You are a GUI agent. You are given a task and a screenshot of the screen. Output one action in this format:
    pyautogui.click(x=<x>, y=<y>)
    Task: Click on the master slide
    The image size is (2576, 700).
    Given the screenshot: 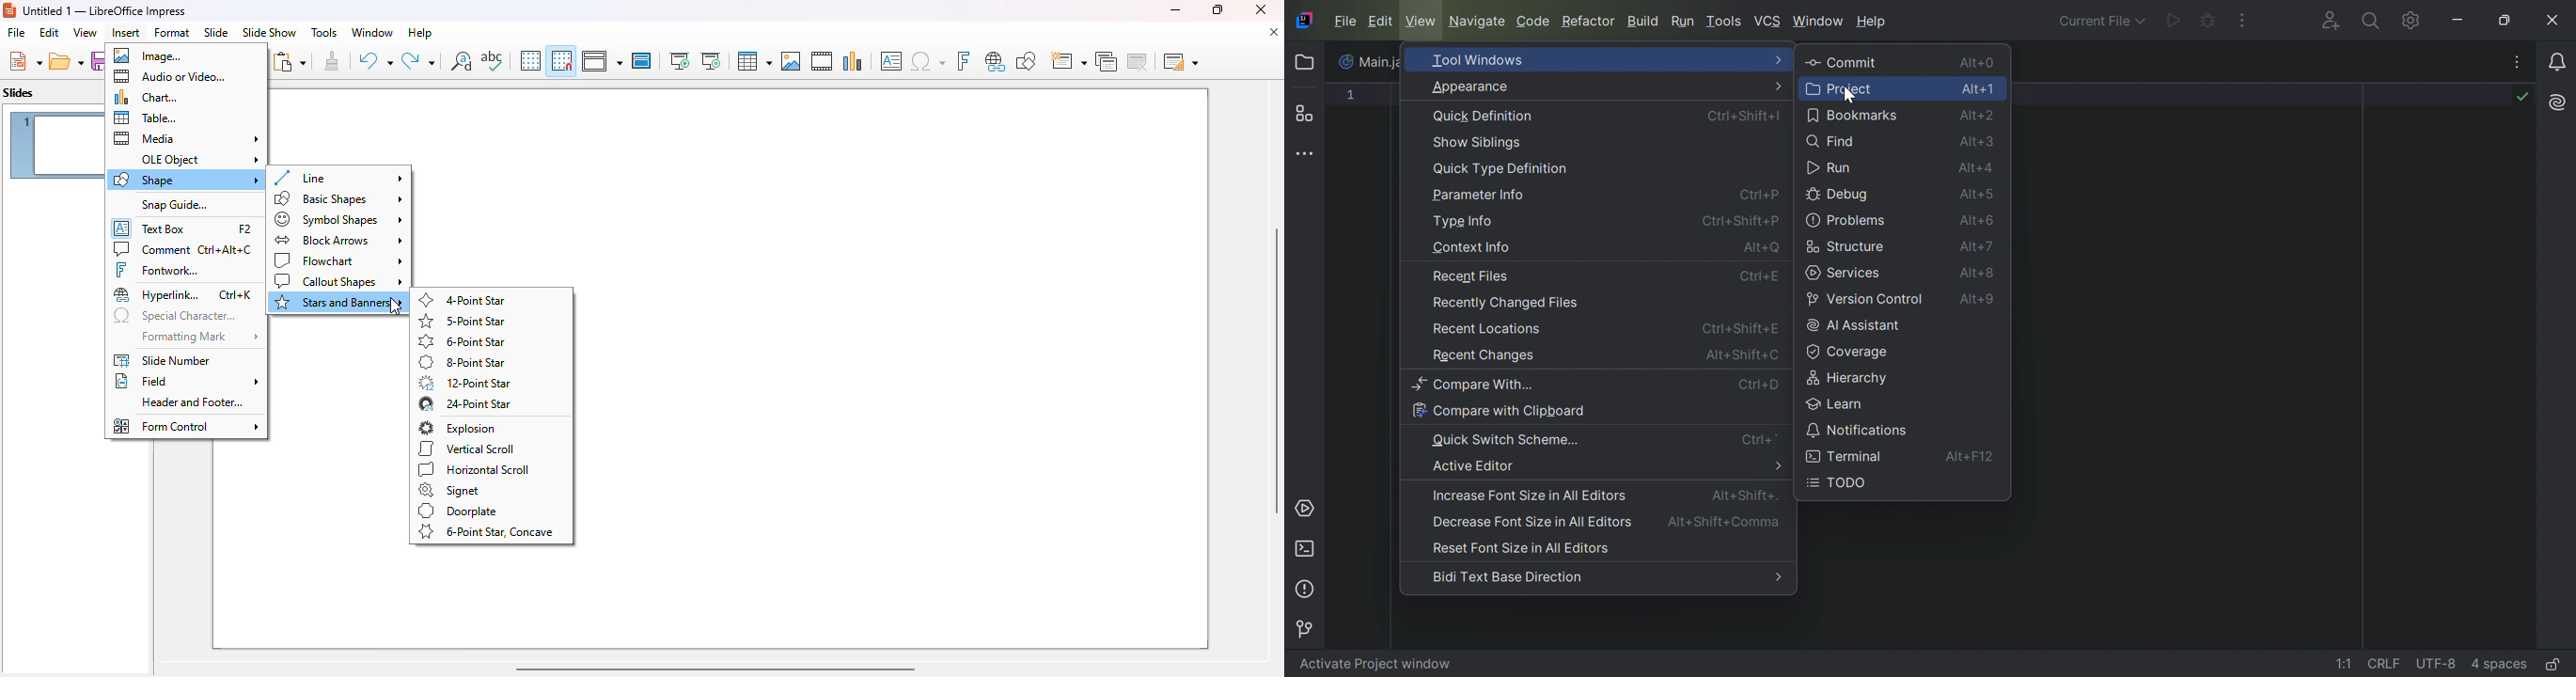 What is the action you would take?
    pyautogui.click(x=641, y=60)
    